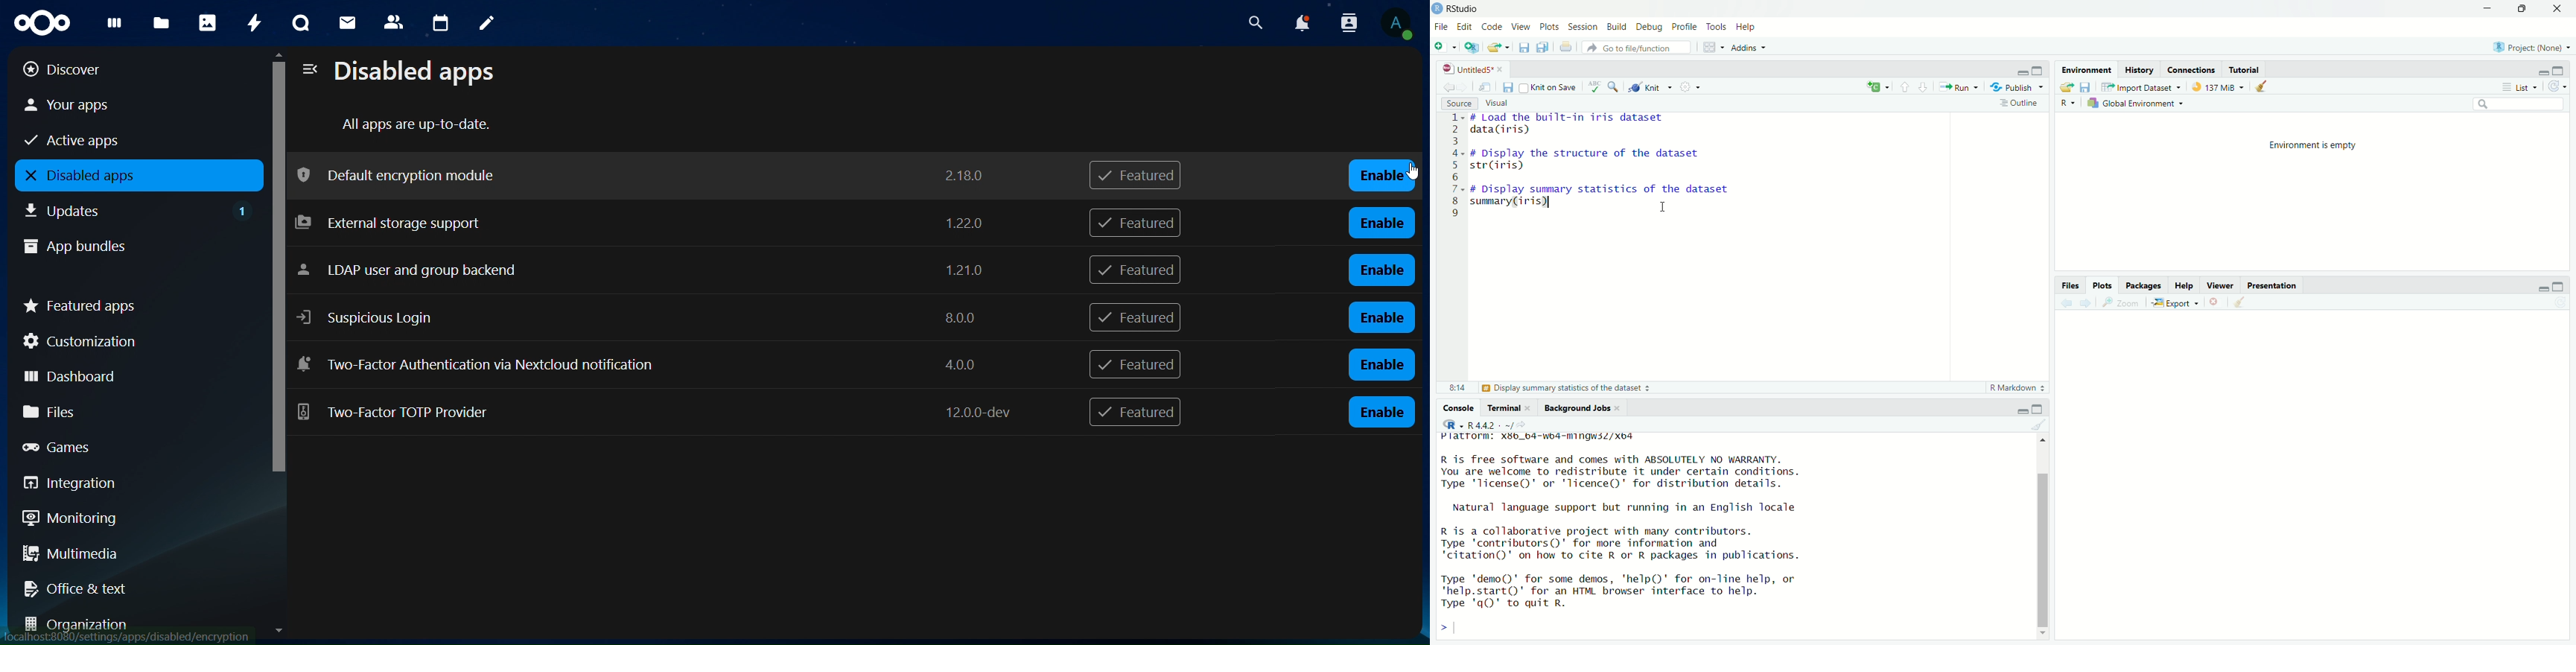 This screenshot has width=2576, height=672. What do you see at coordinates (2135, 103) in the screenshot?
I see `Global Environment` at bounding box center [2135, 103].